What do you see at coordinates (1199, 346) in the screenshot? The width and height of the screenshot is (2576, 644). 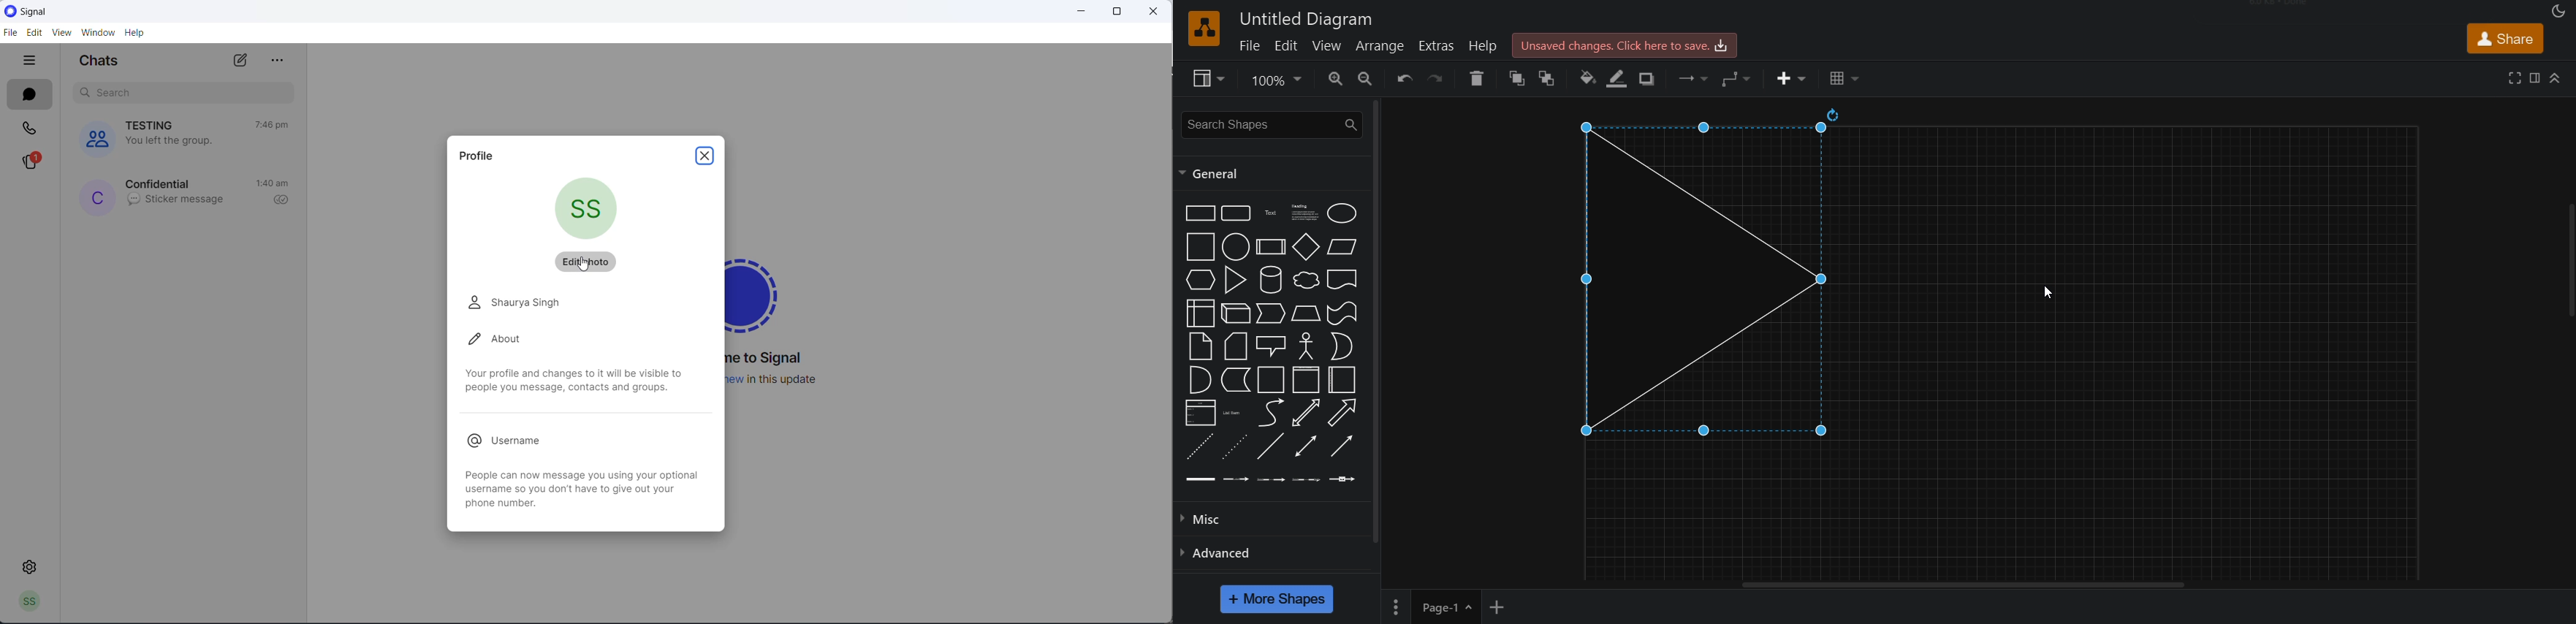 I see `note` at bounding box center [1199, 346].